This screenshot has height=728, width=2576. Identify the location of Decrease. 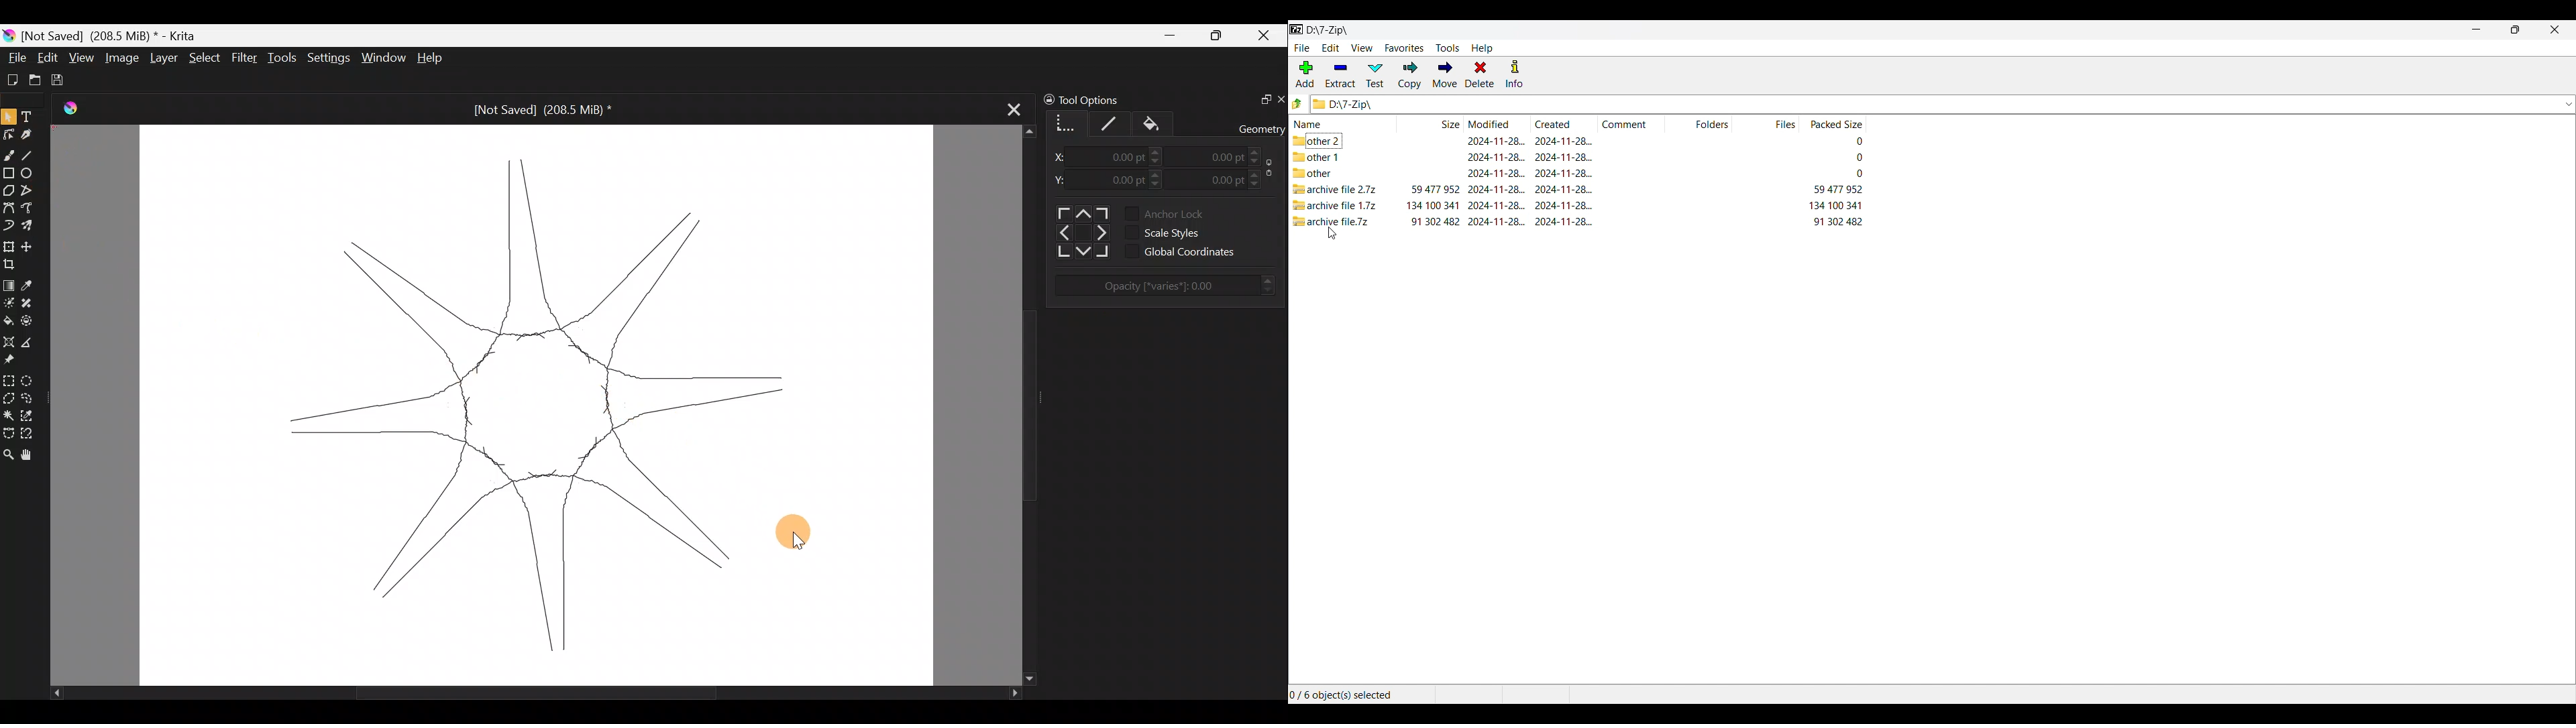
(1161, 188).